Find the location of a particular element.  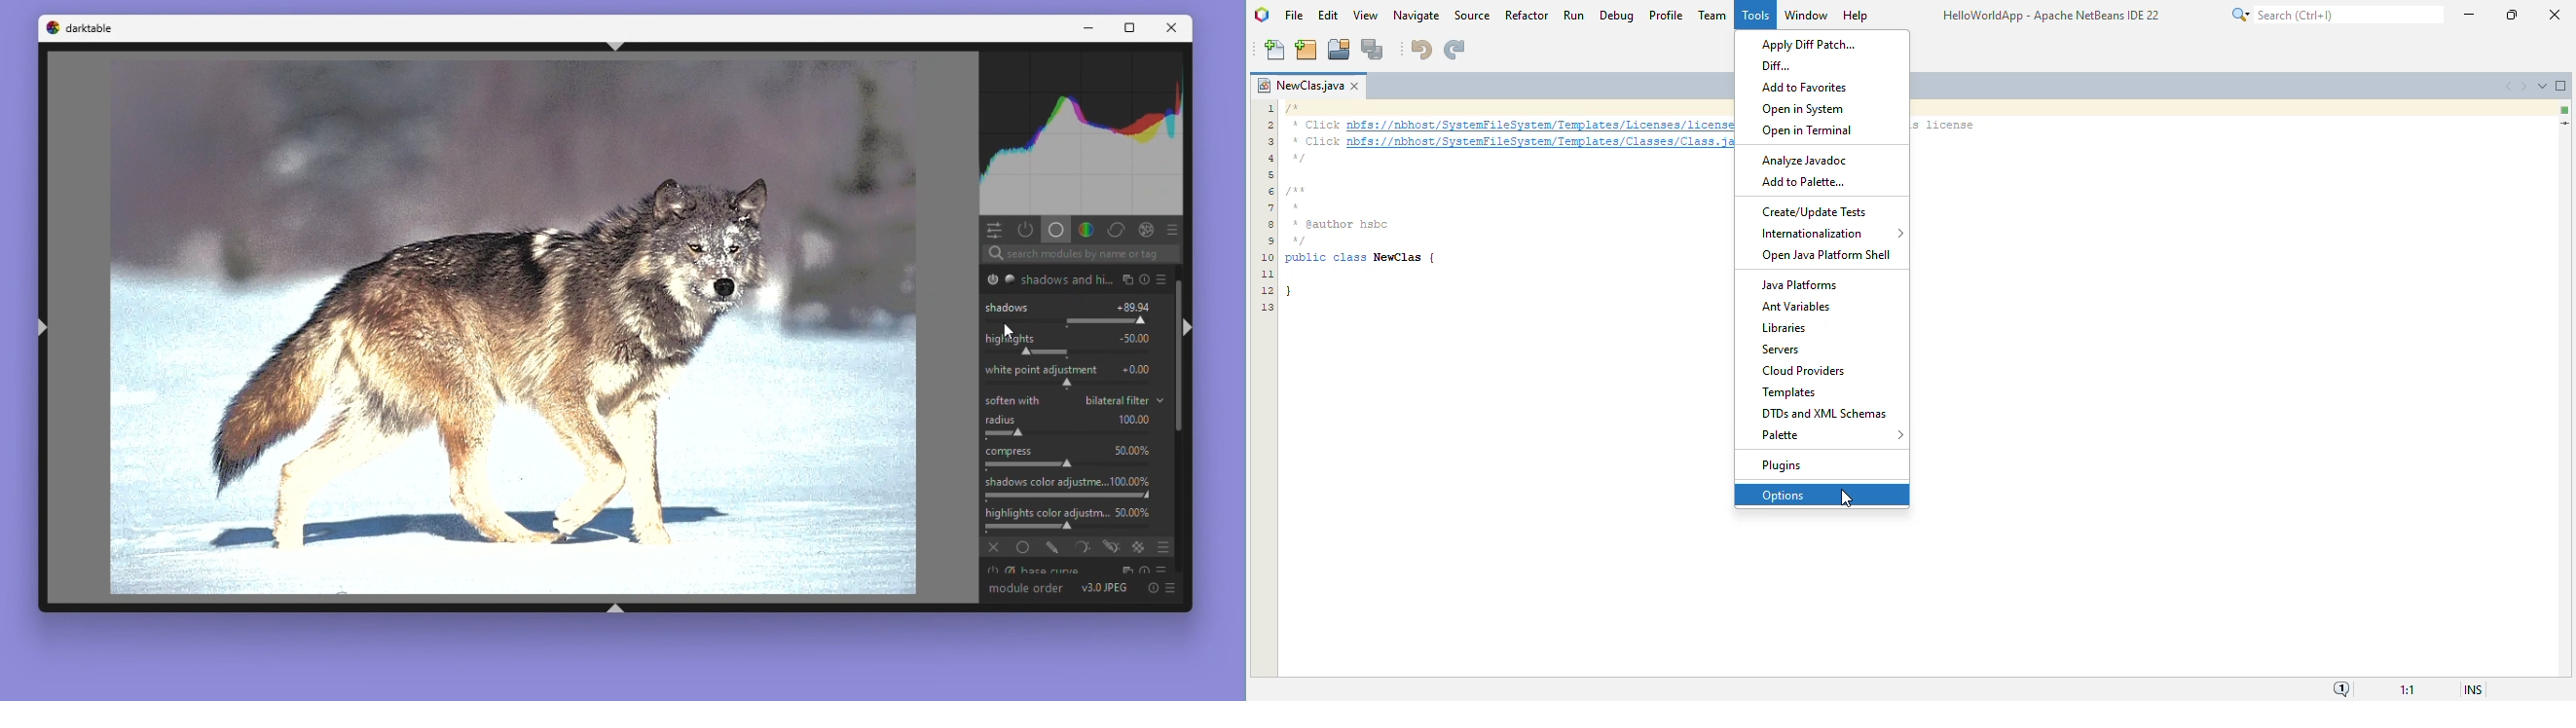

darktable is located at coordinates (103, 28).